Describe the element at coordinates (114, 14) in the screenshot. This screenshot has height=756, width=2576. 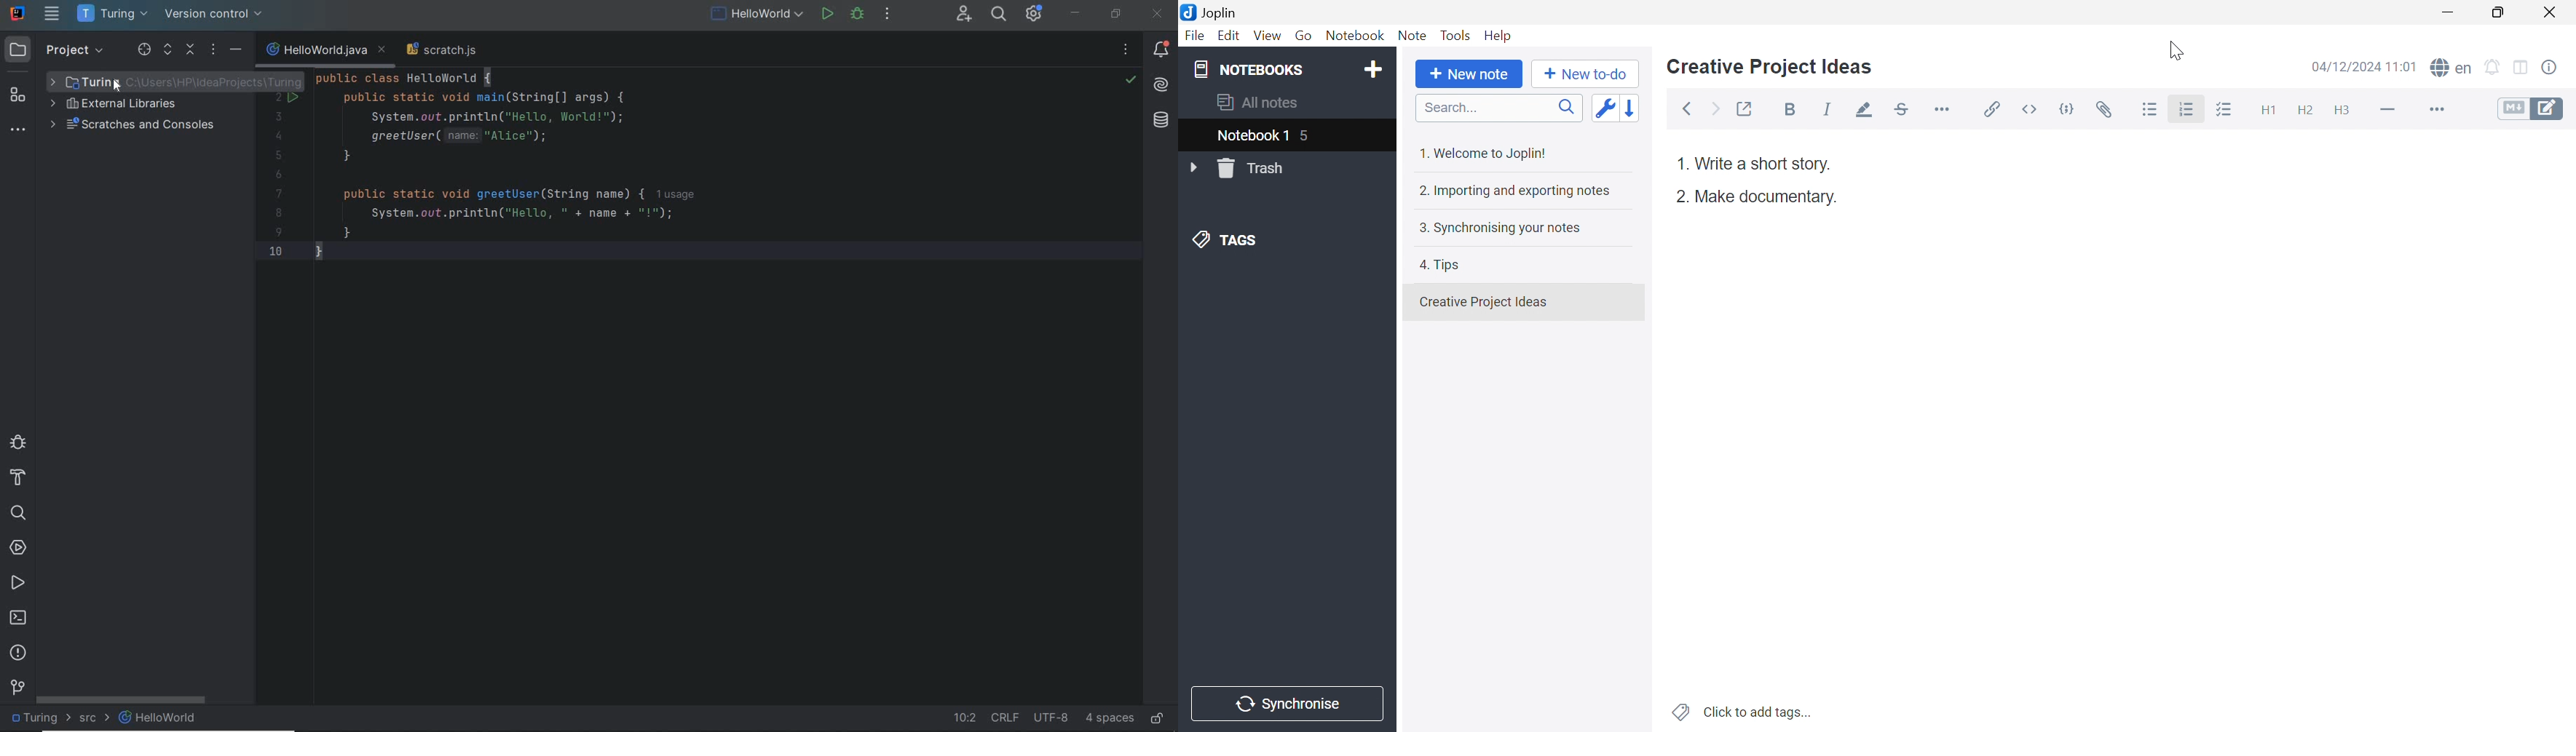
I see `project name` at that location.